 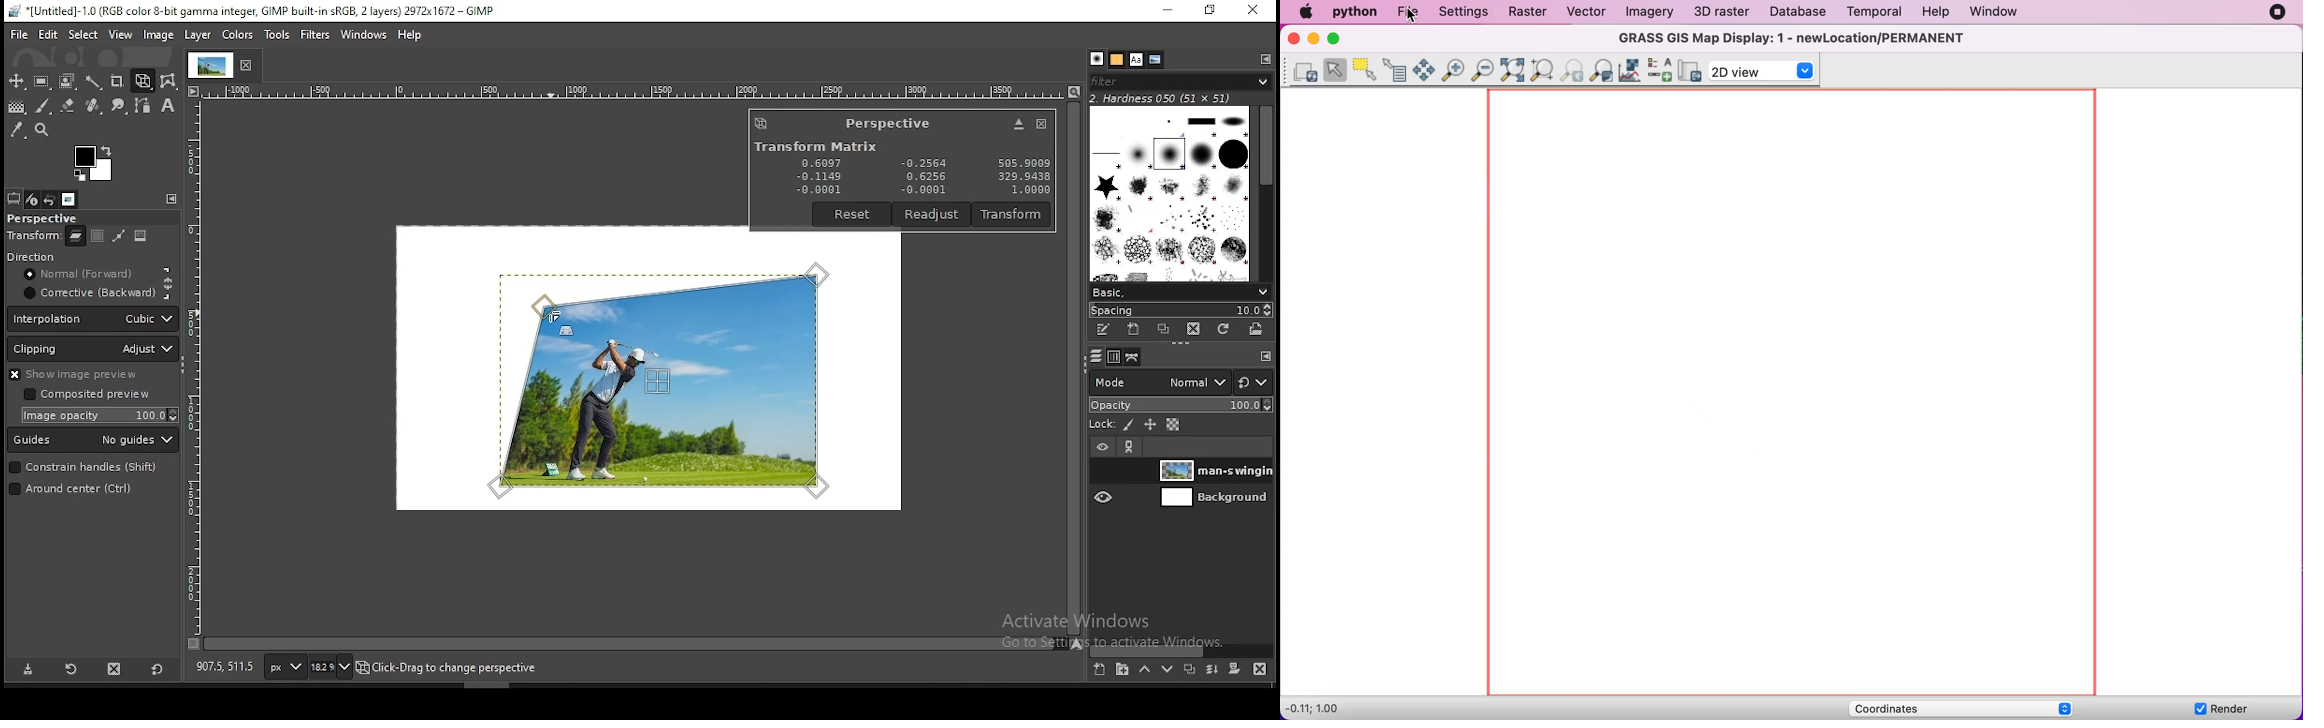 What do you see at coordinates (119, 81) in the screenshot?
I see `crop tool` at bounding box center [119, 81].